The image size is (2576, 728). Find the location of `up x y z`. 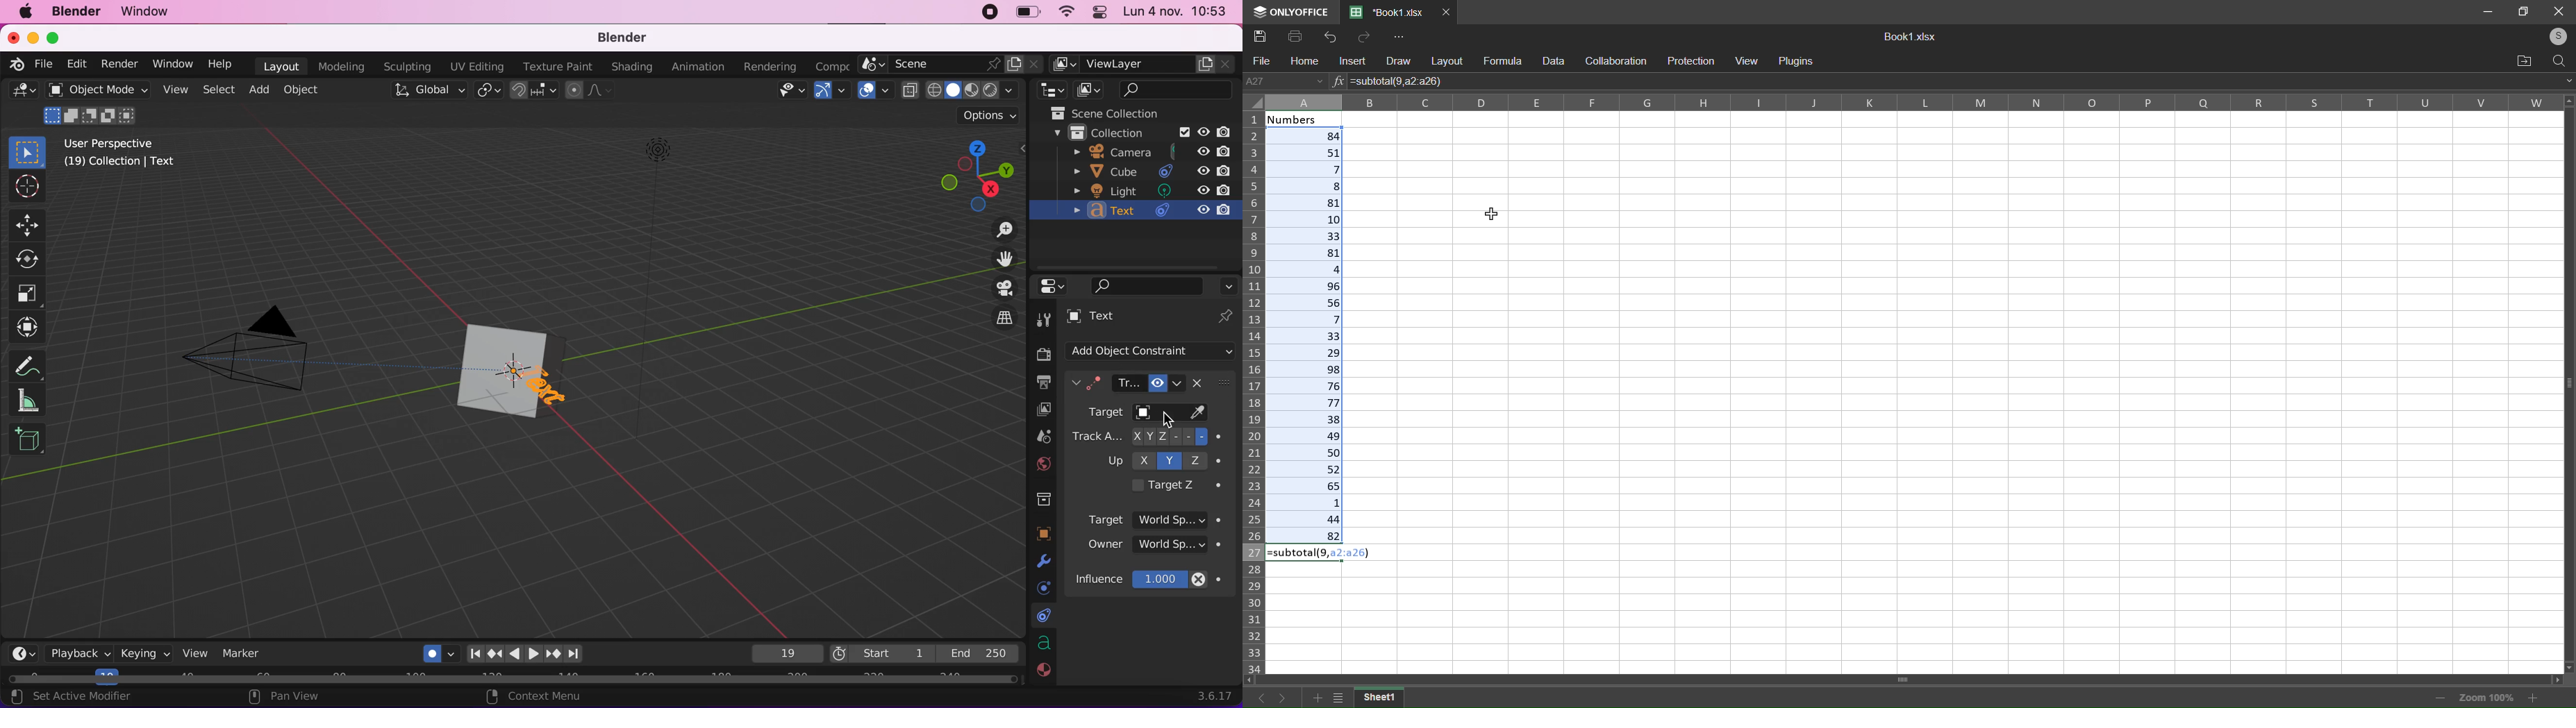

up x y z is located at coordinates (1159, 460).